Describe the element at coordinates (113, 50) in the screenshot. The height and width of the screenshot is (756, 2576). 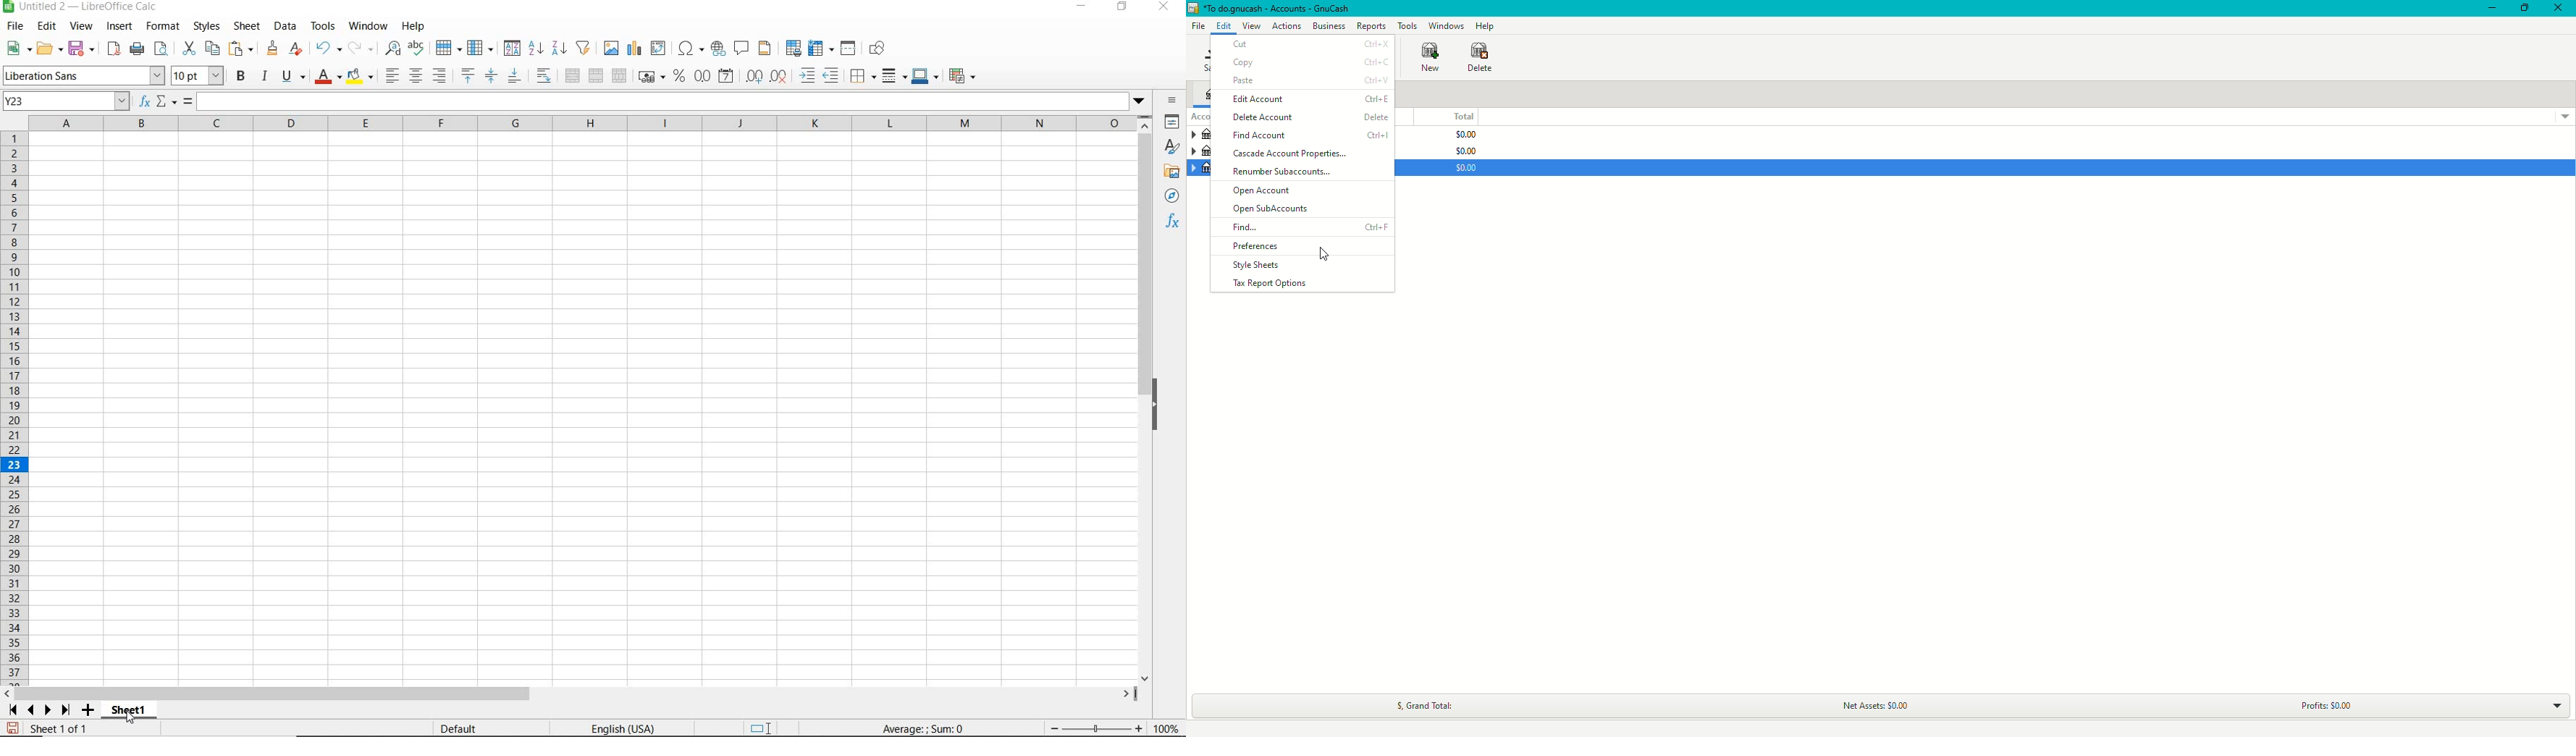
I see `EXPORT DIRECTLY AS PDF` at that location.